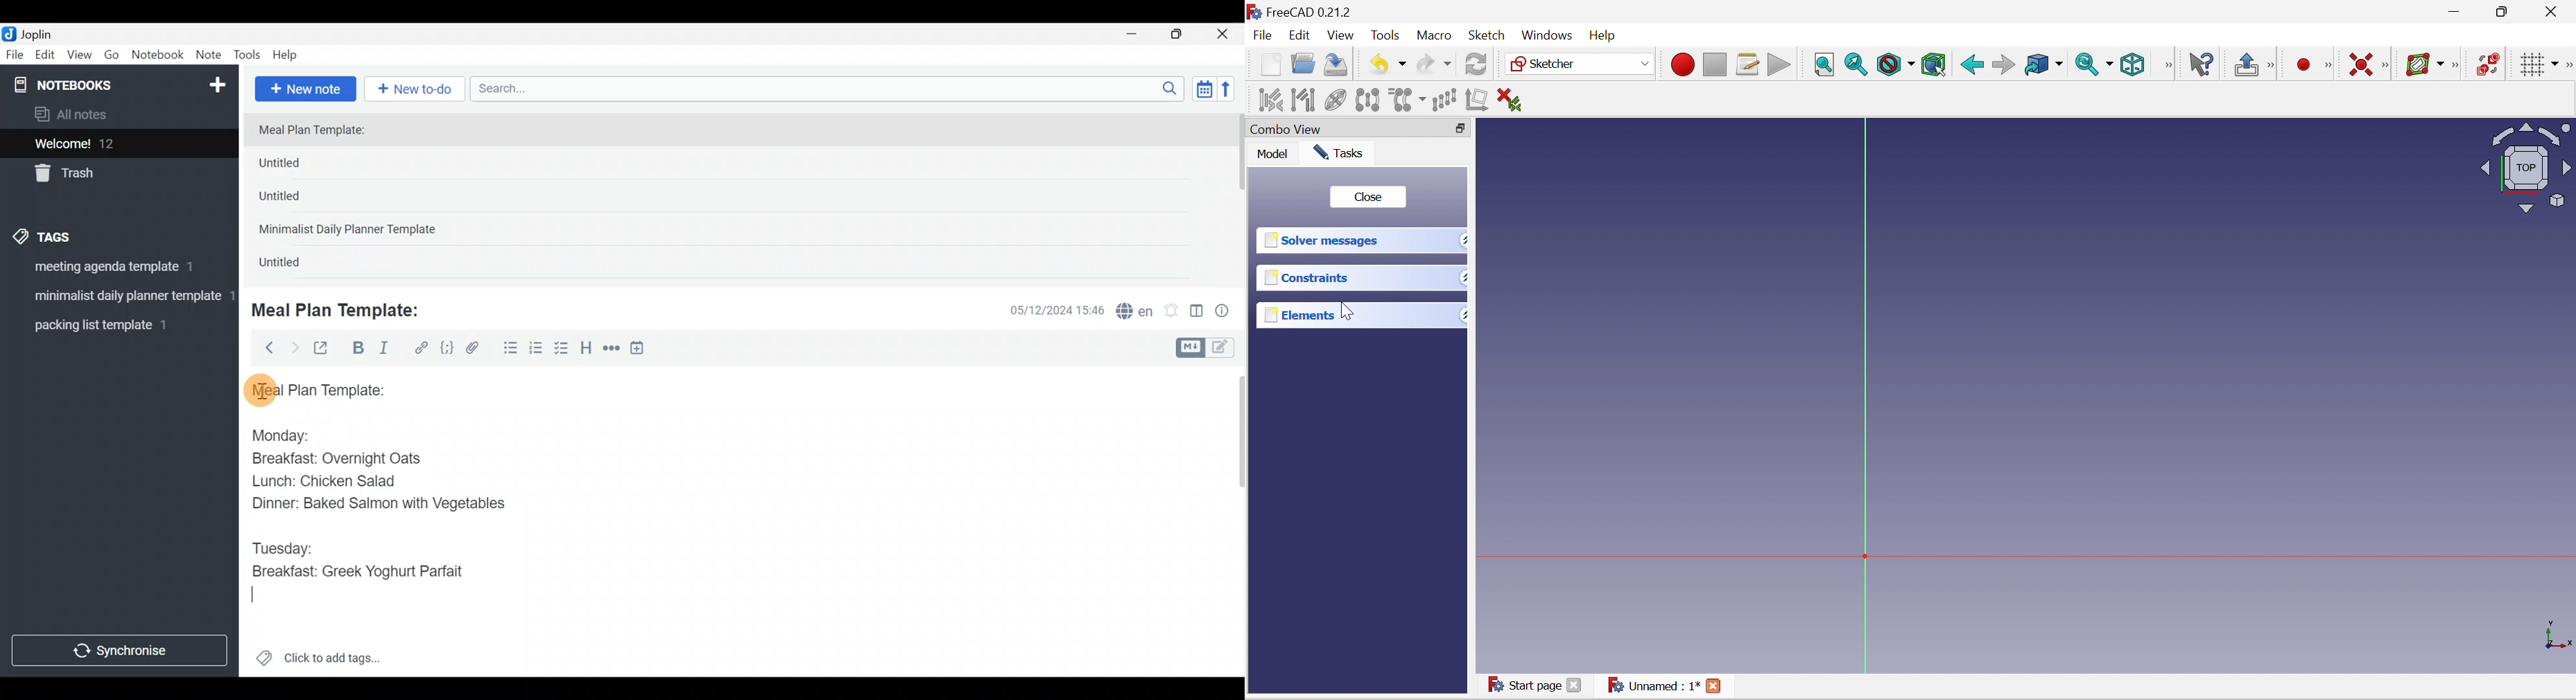 This screenshot has height=700, width=2576. I want to click on Forward, so click(294, 347).